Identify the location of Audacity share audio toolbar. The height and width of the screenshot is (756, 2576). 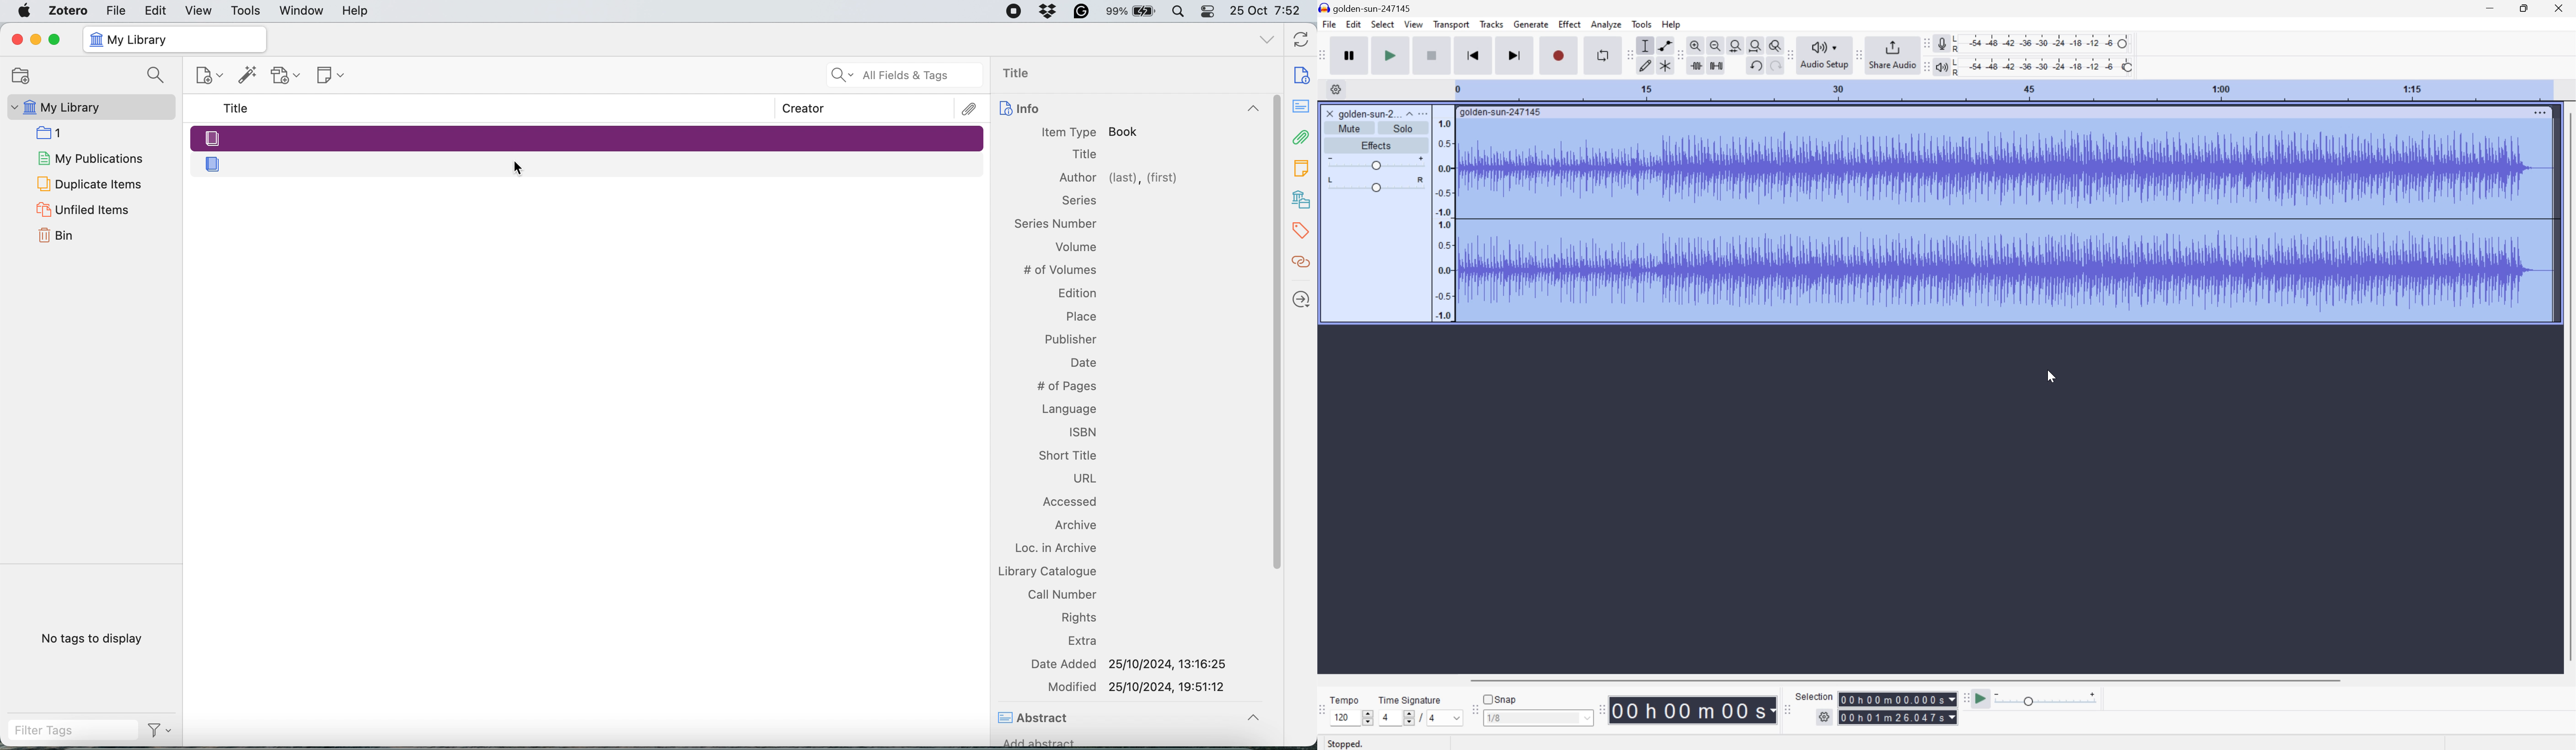
(1860, 56).